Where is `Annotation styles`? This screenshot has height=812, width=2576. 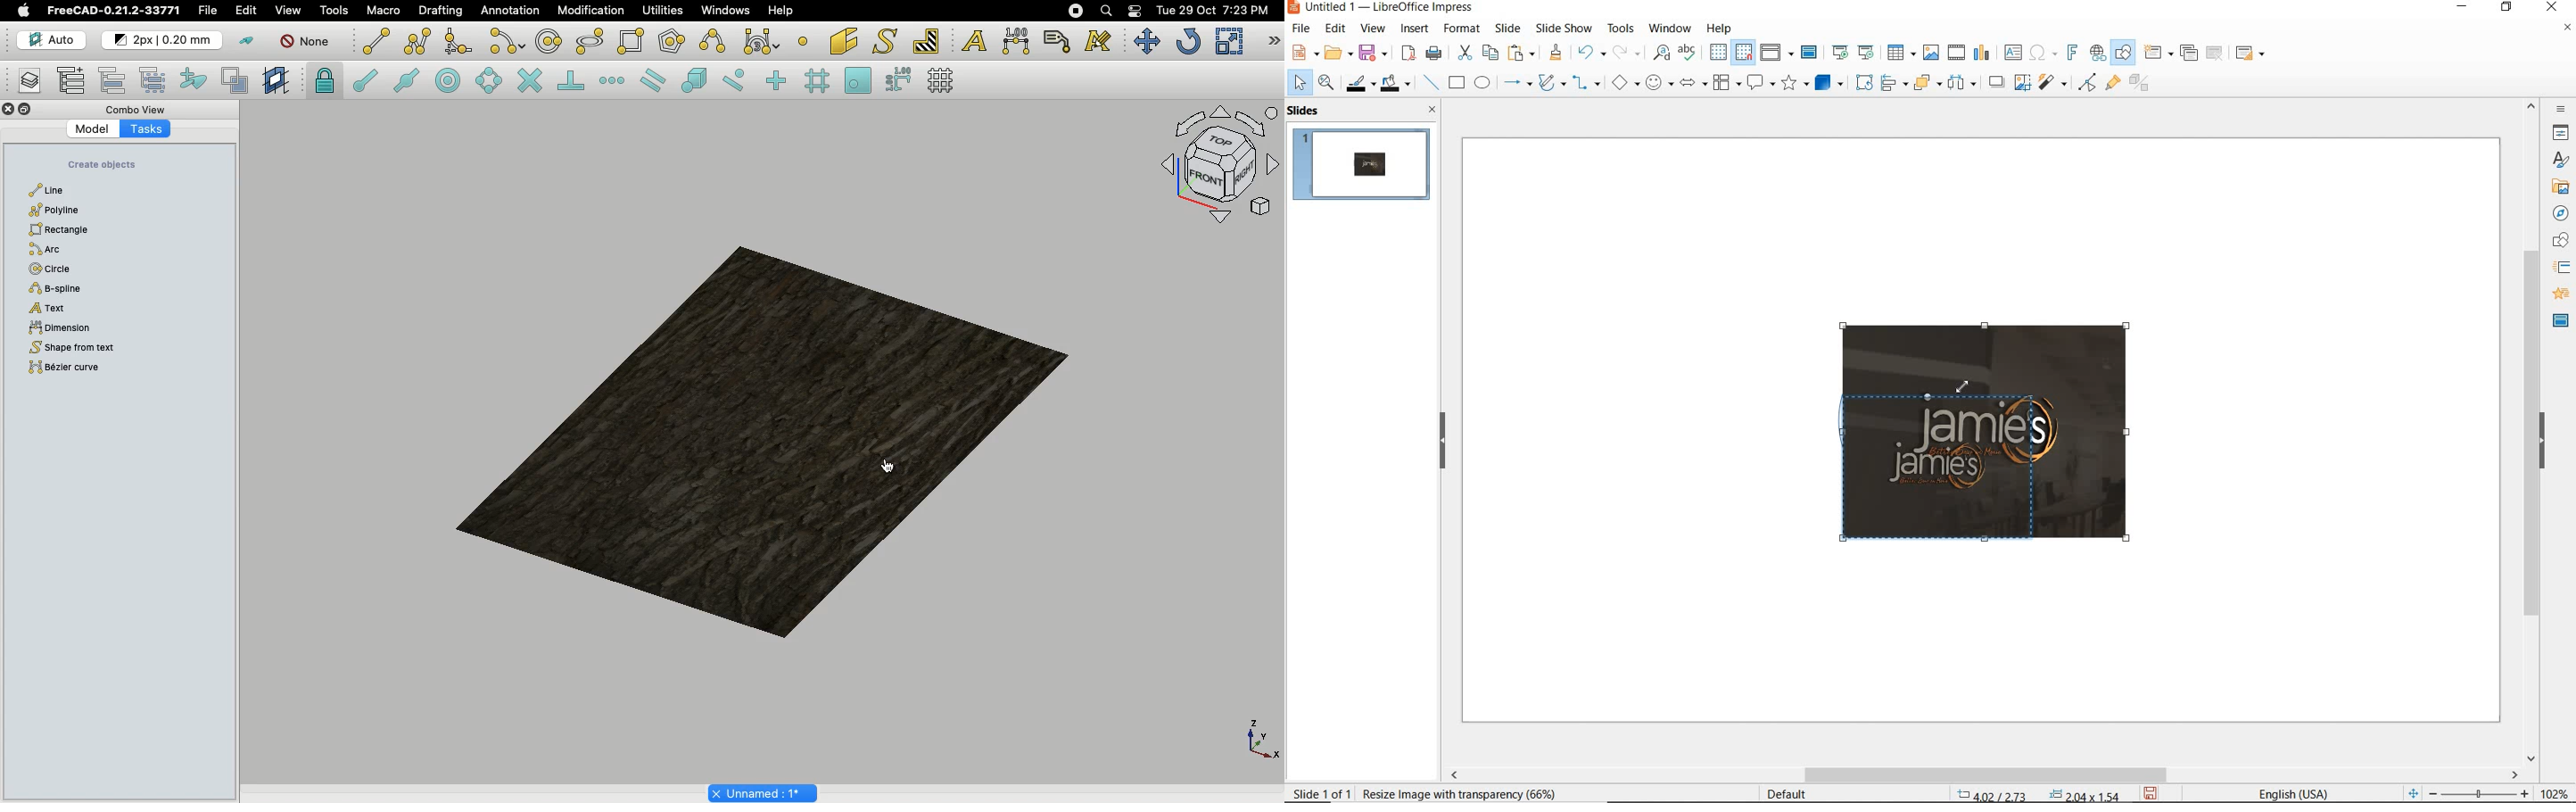
Annotation styles is located at coordinates (1097, 43).